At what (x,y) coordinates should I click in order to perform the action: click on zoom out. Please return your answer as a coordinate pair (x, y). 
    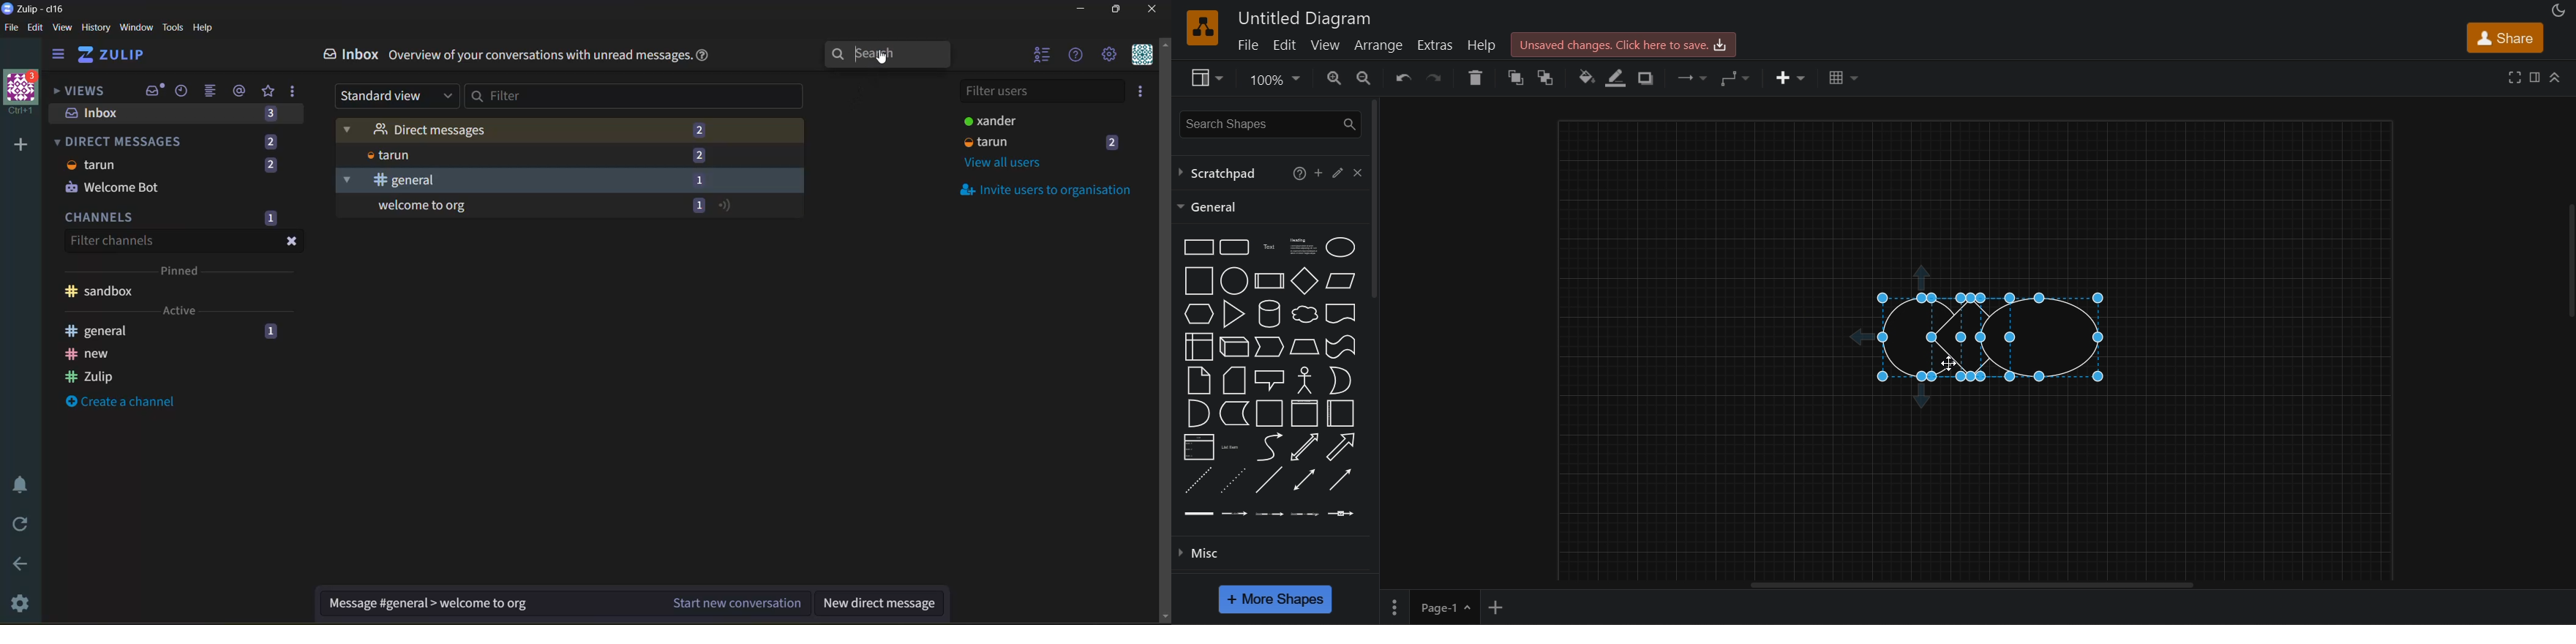
    Looking at the image, I should click on (1362, 76).